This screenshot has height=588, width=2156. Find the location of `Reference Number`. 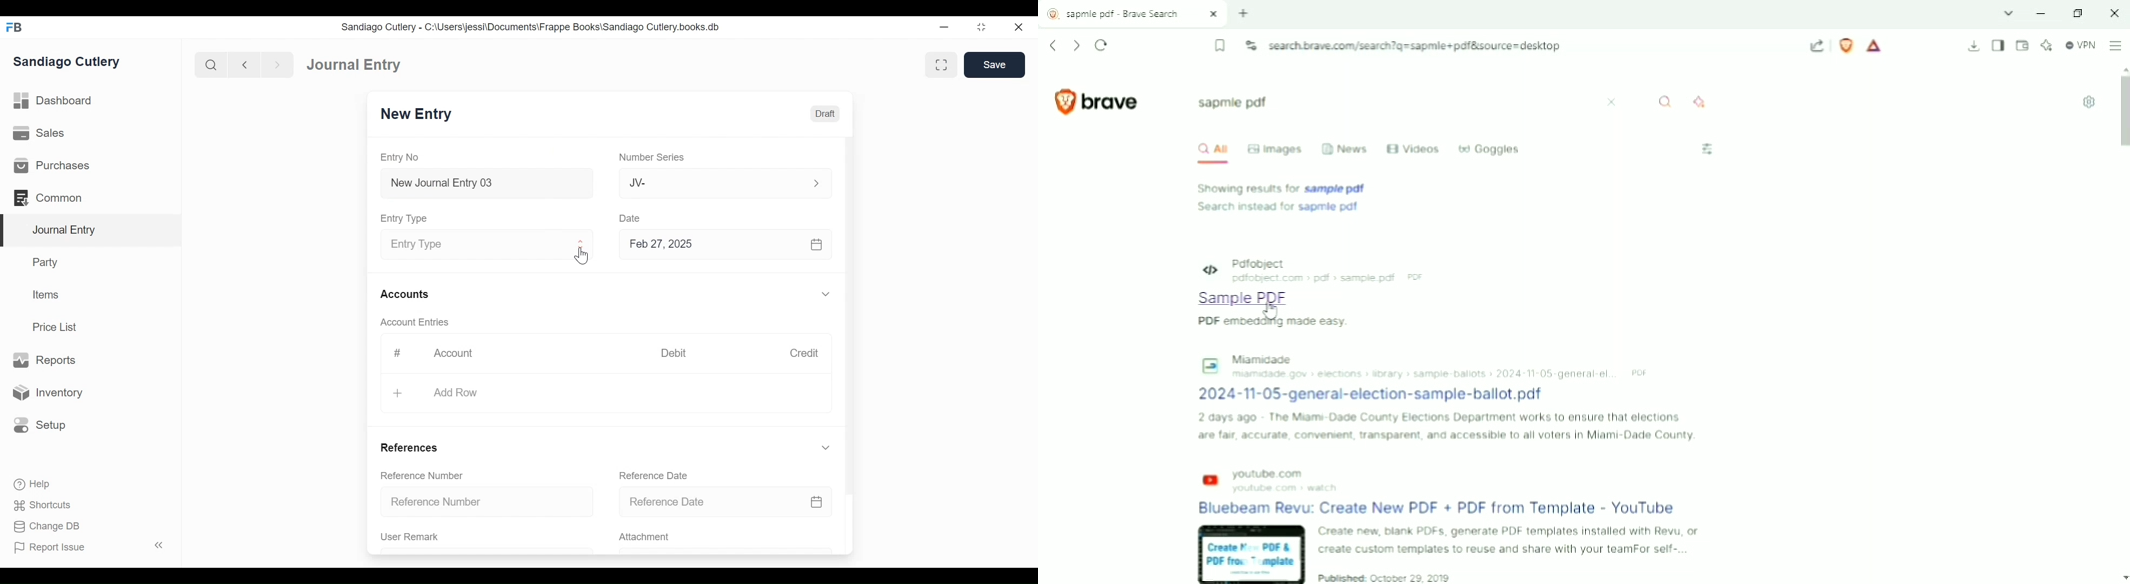

Reference Number is located at coordinates (422, 476).